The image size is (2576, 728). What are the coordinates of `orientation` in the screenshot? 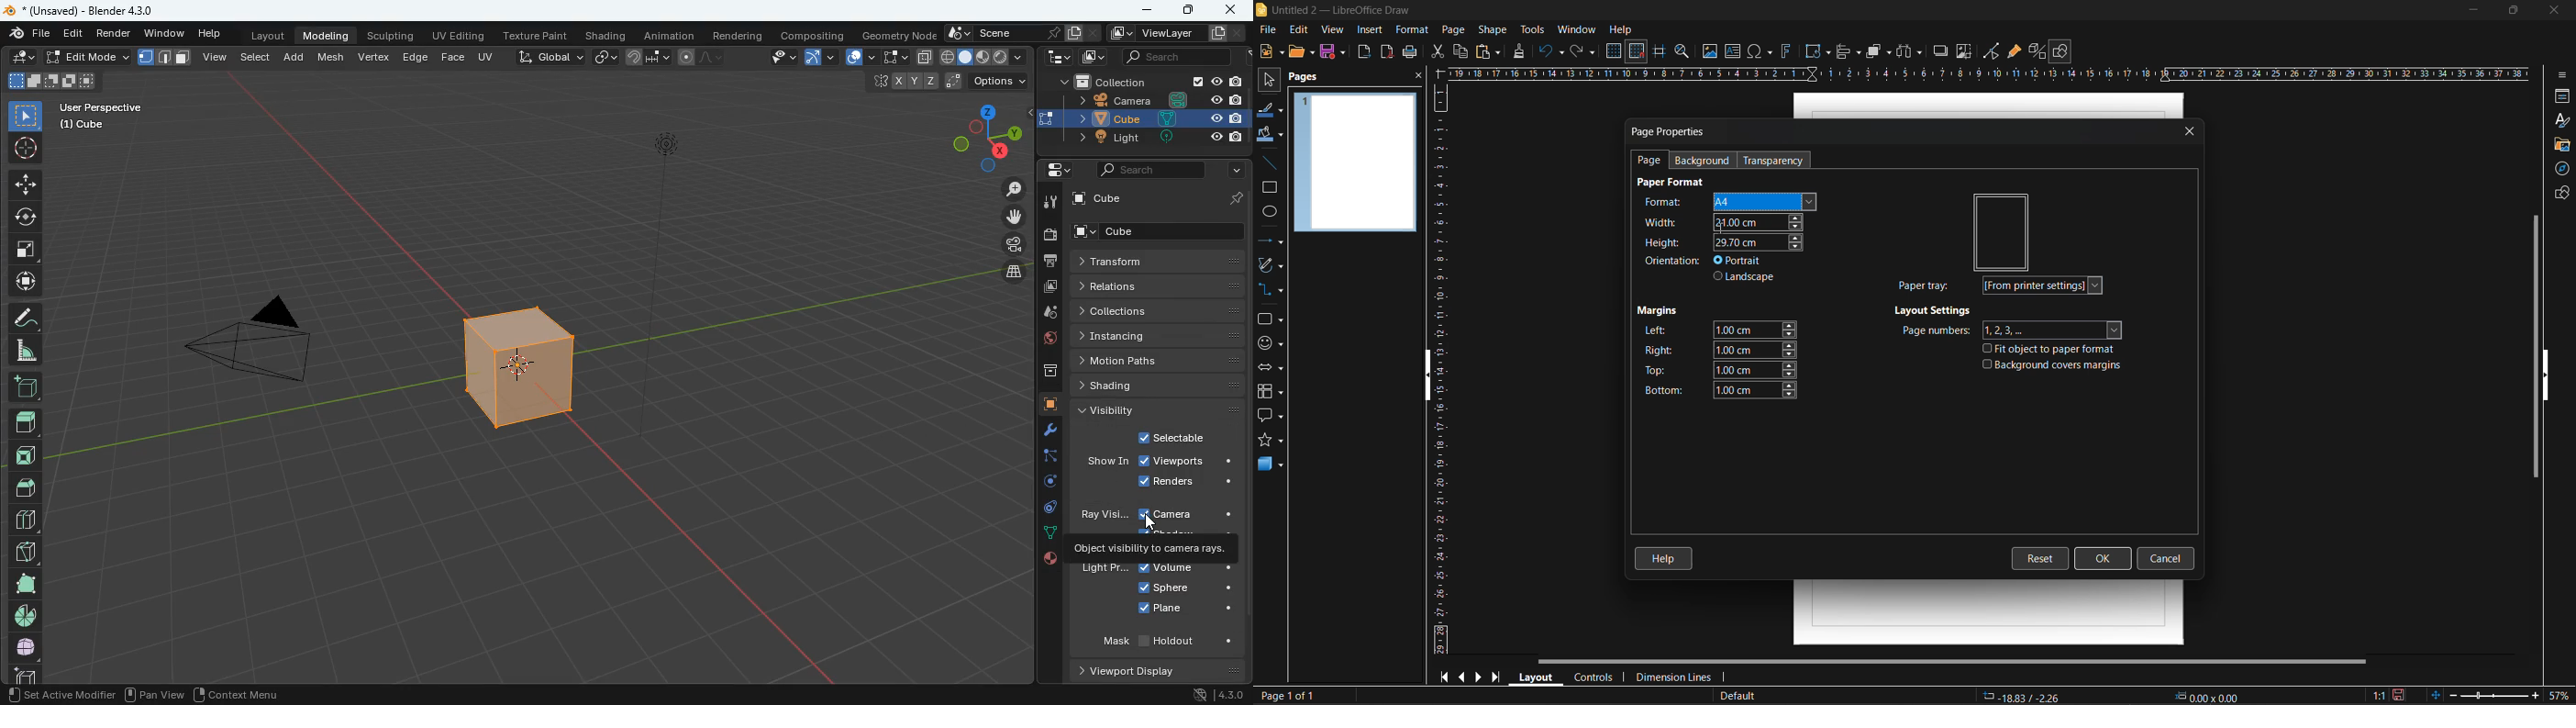 It's located at (1674, 261).